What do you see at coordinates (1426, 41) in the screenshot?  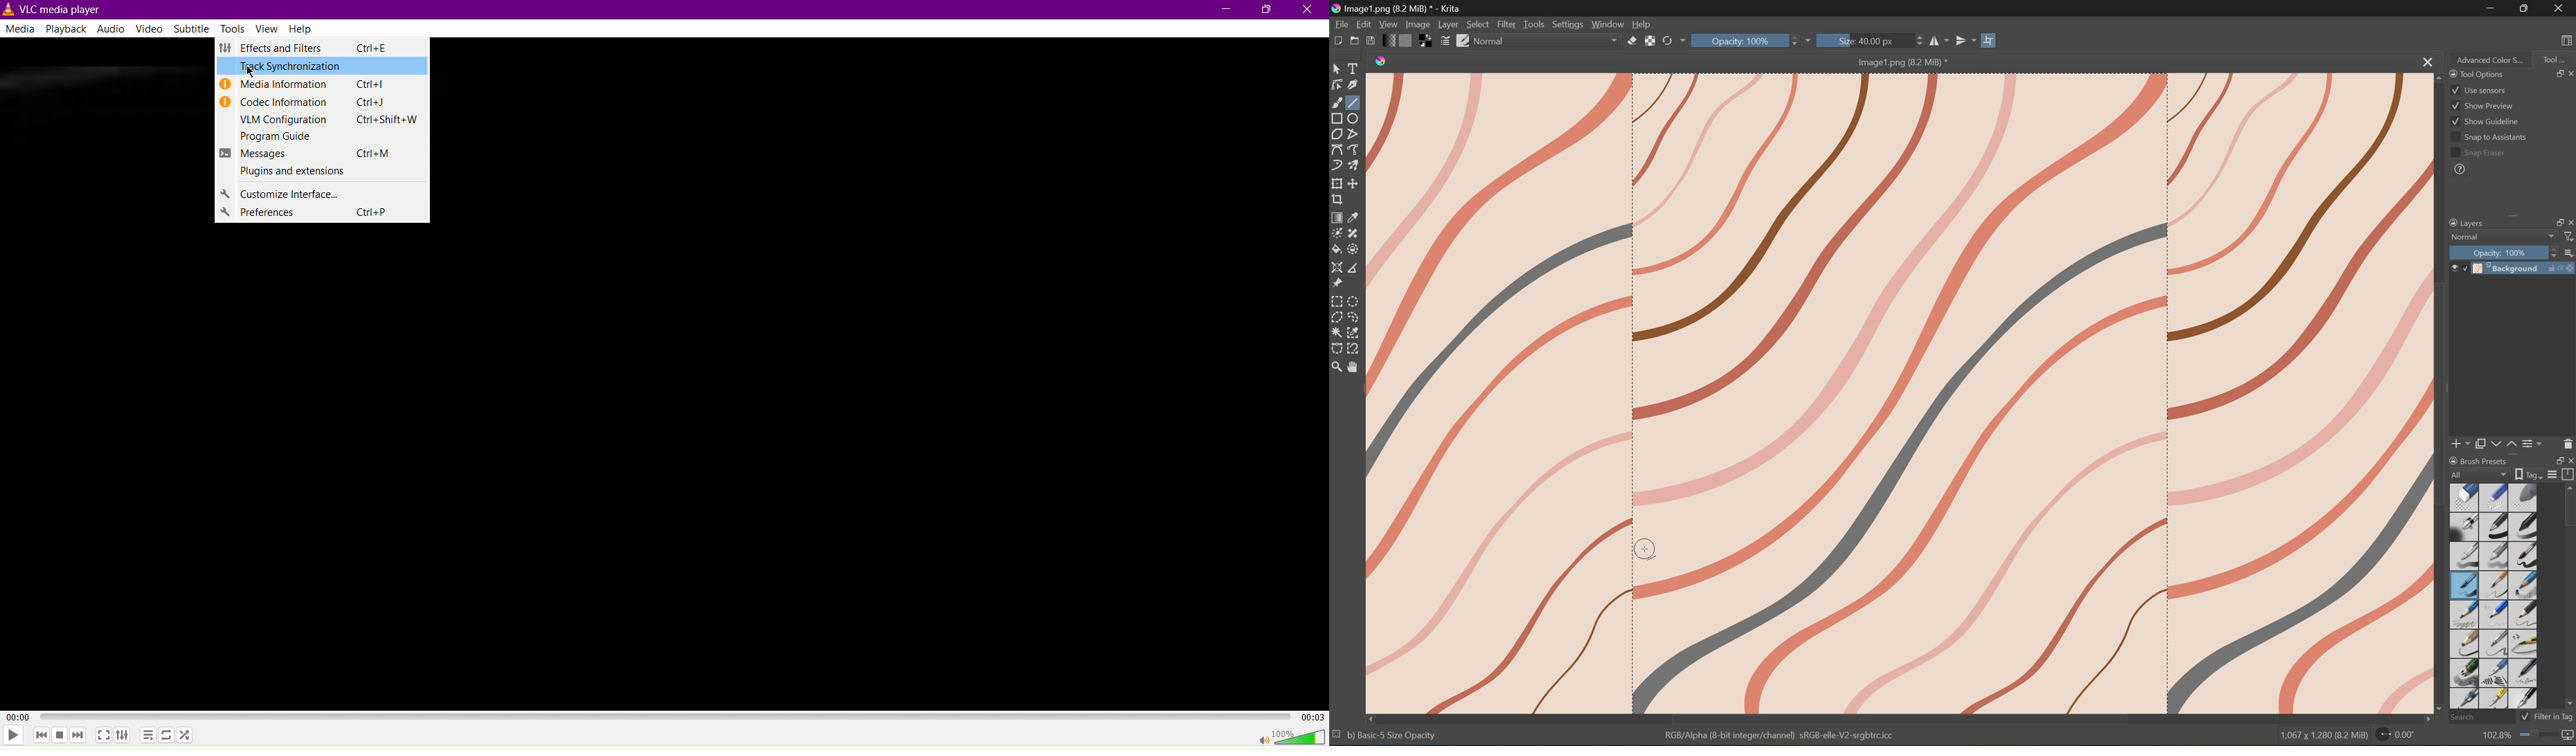 I see `Swap foreground and background colors to black and white` at bounding box center [1426, 41].